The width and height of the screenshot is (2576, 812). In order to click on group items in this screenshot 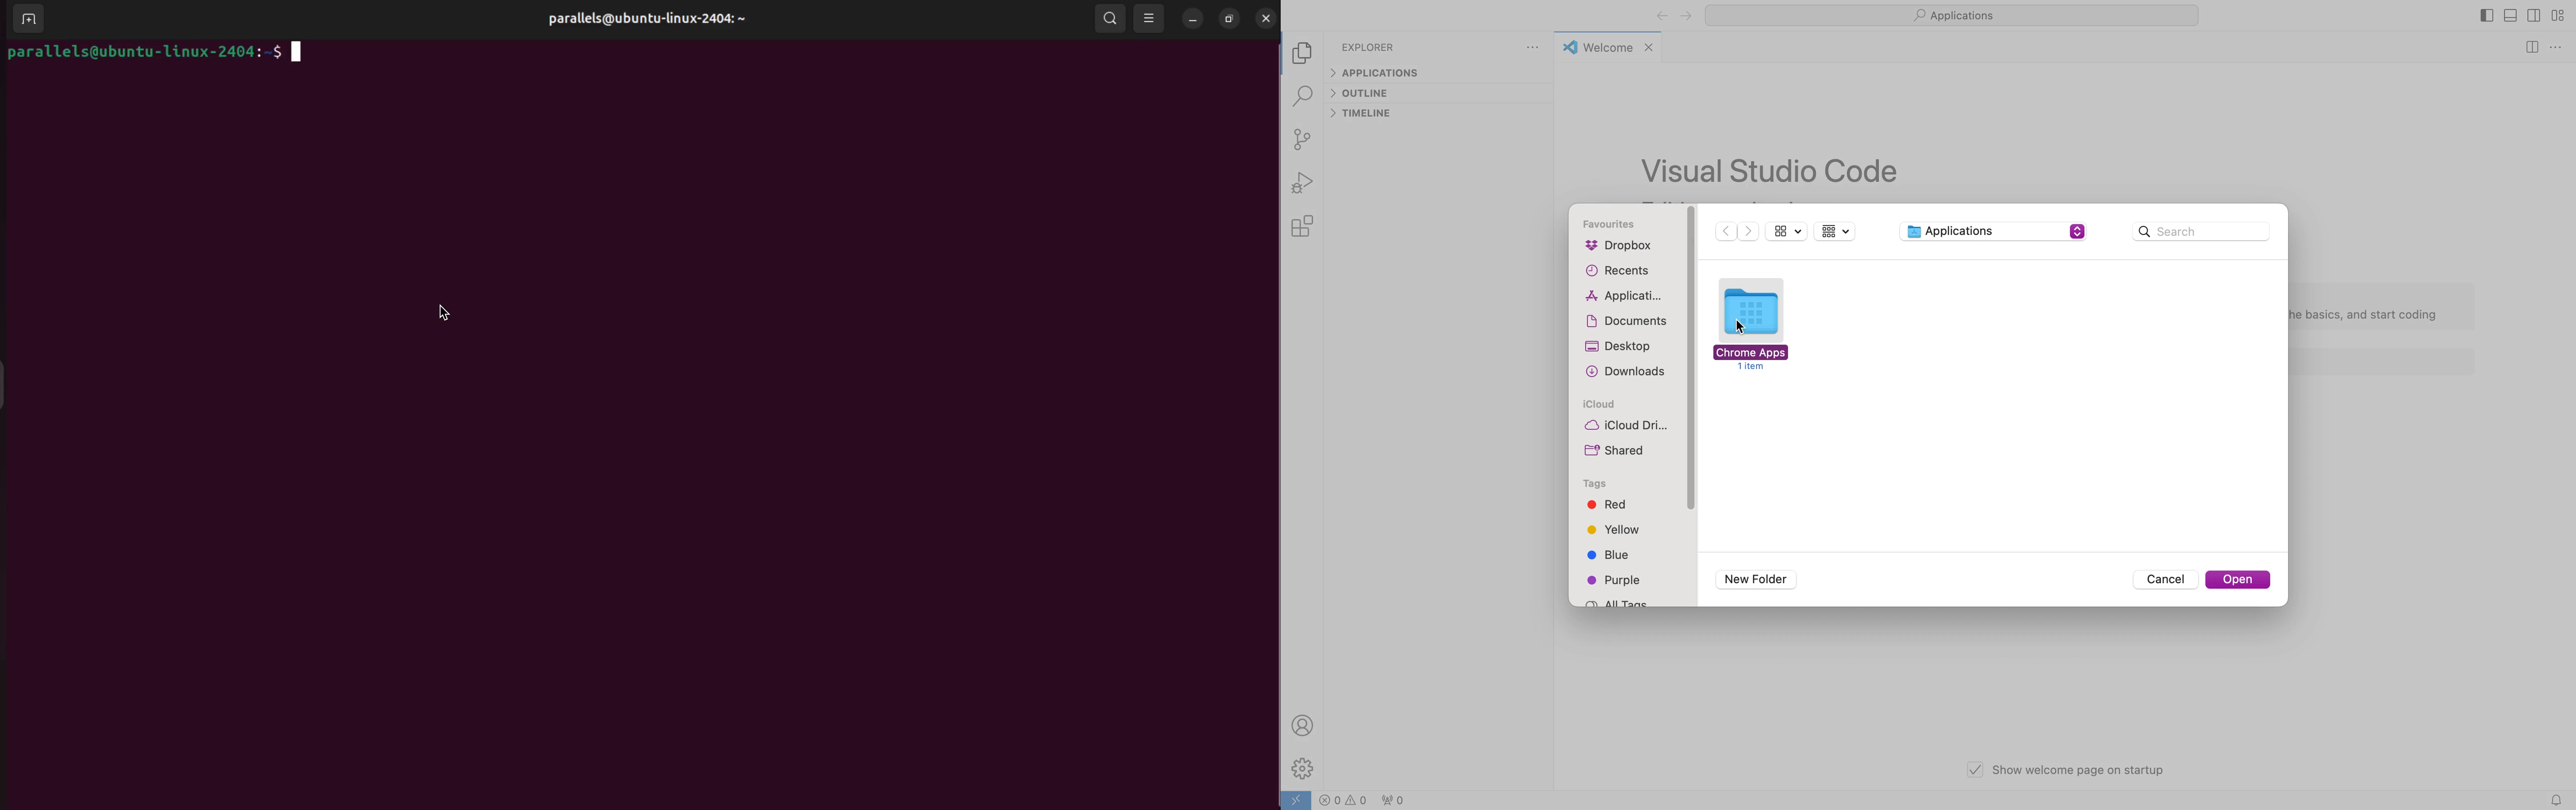, I will do `click(1837, 233)`.